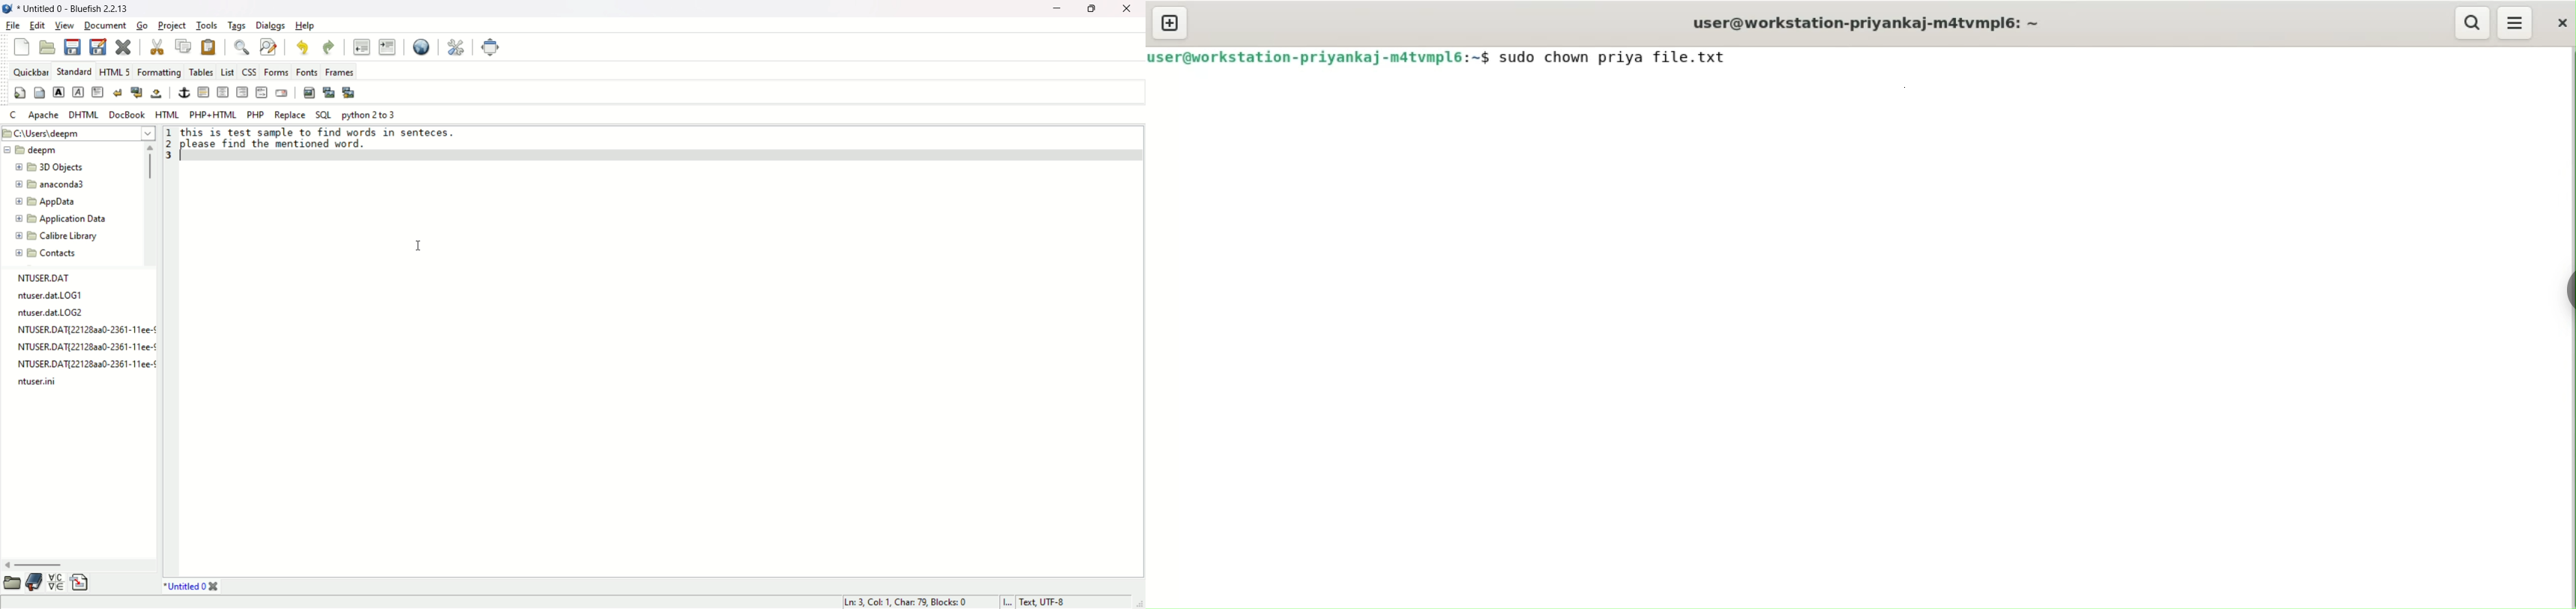 Image resolution: width=2576 pixels, height=616 pixels. What do you see at coordinates (11, 113) in the screenshot?
I see `C` at bounding box center [11, 113].